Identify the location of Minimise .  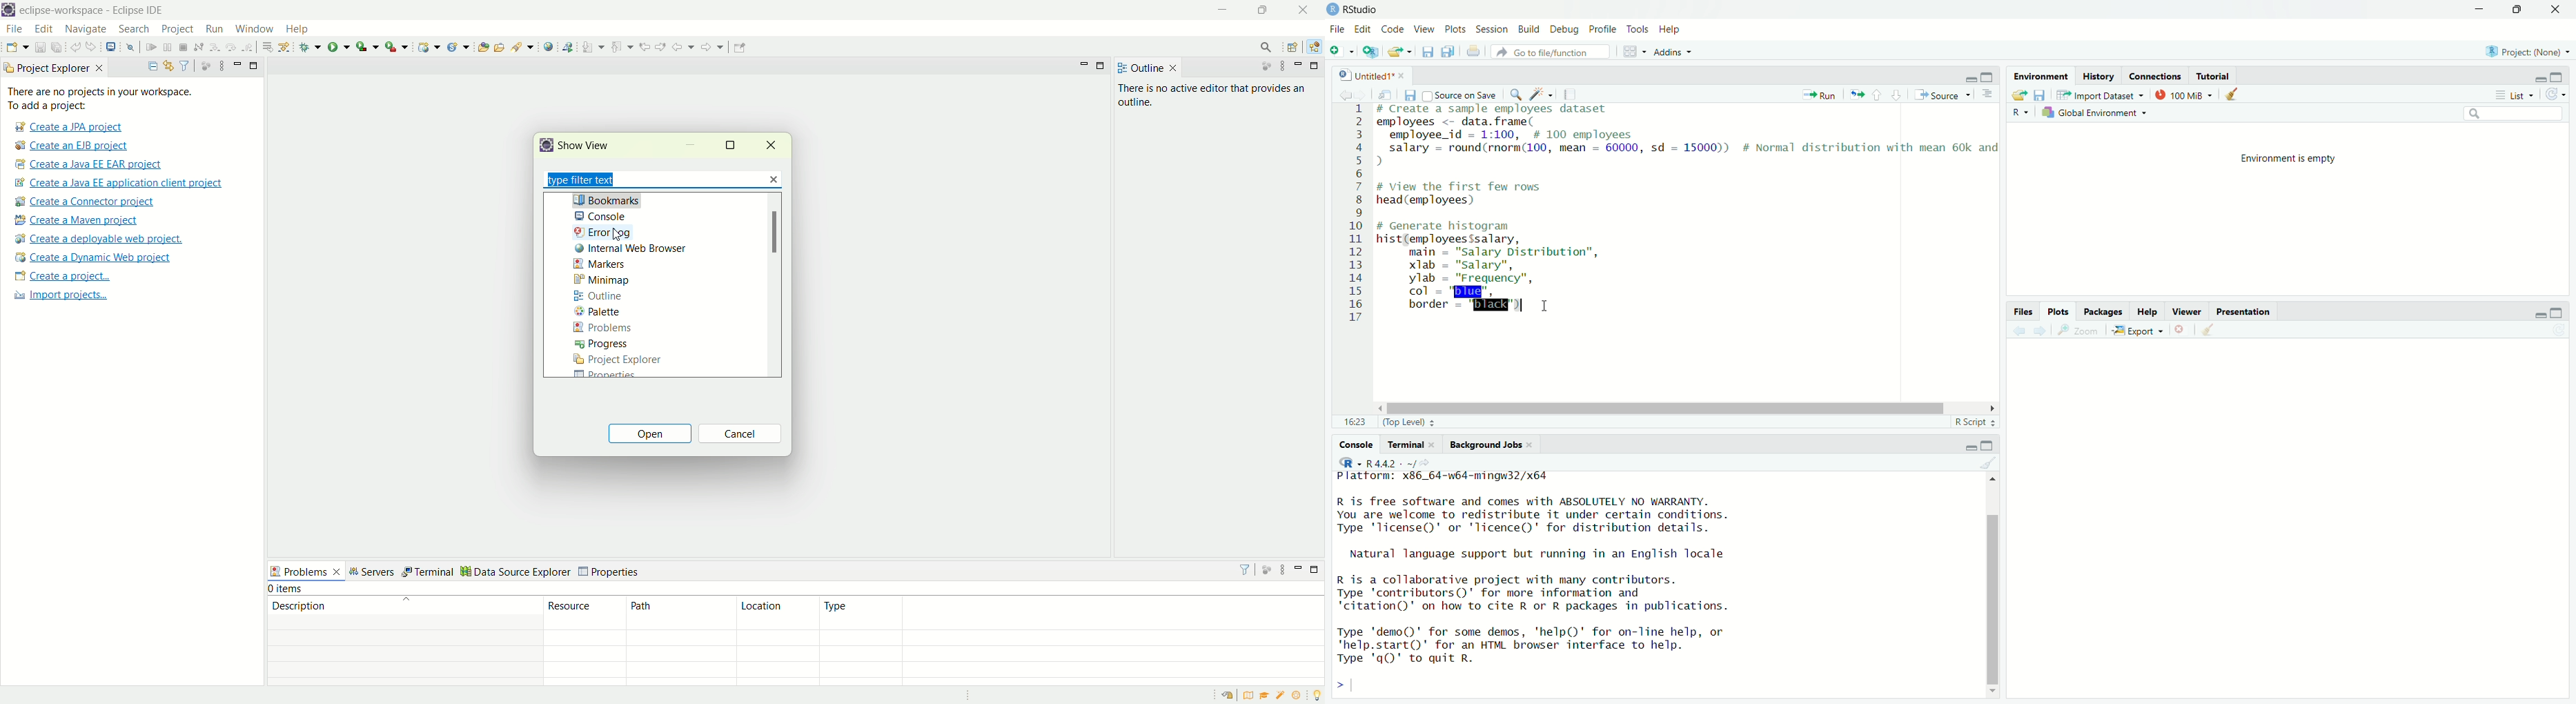
(2481, 10).